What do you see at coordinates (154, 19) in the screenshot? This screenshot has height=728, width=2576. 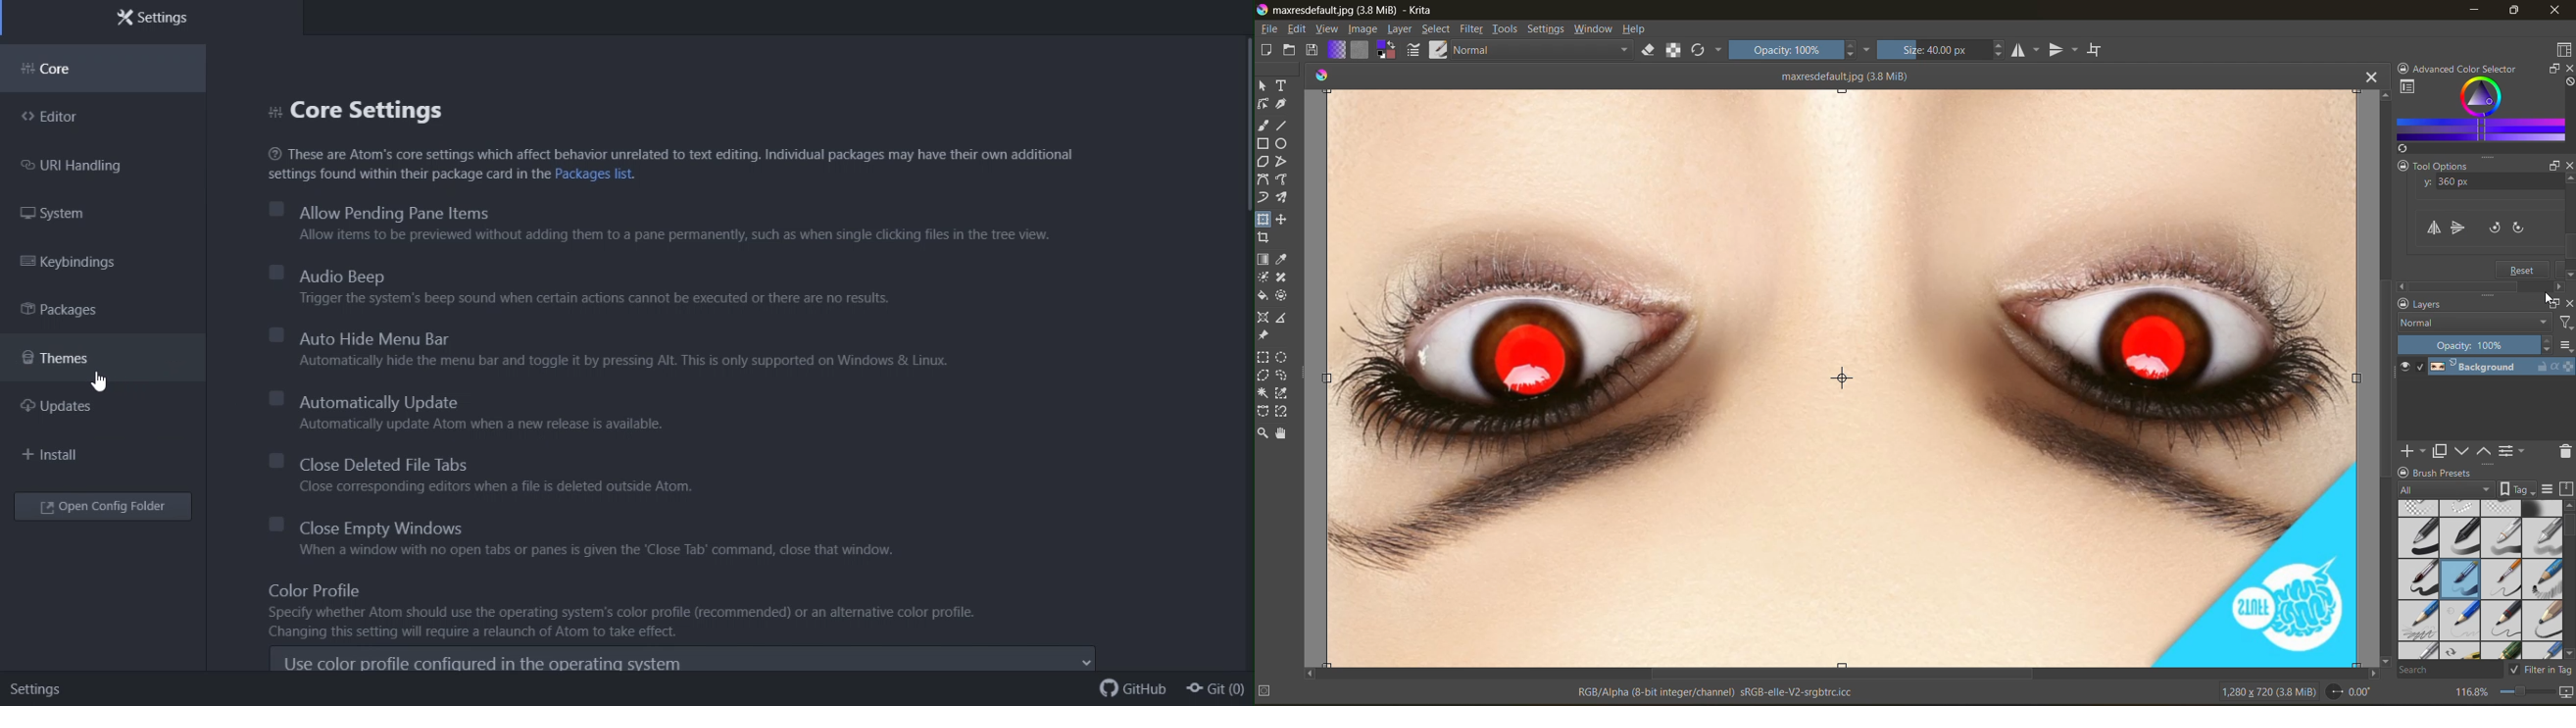 I see `Settings` at bounding box center [154, 19].